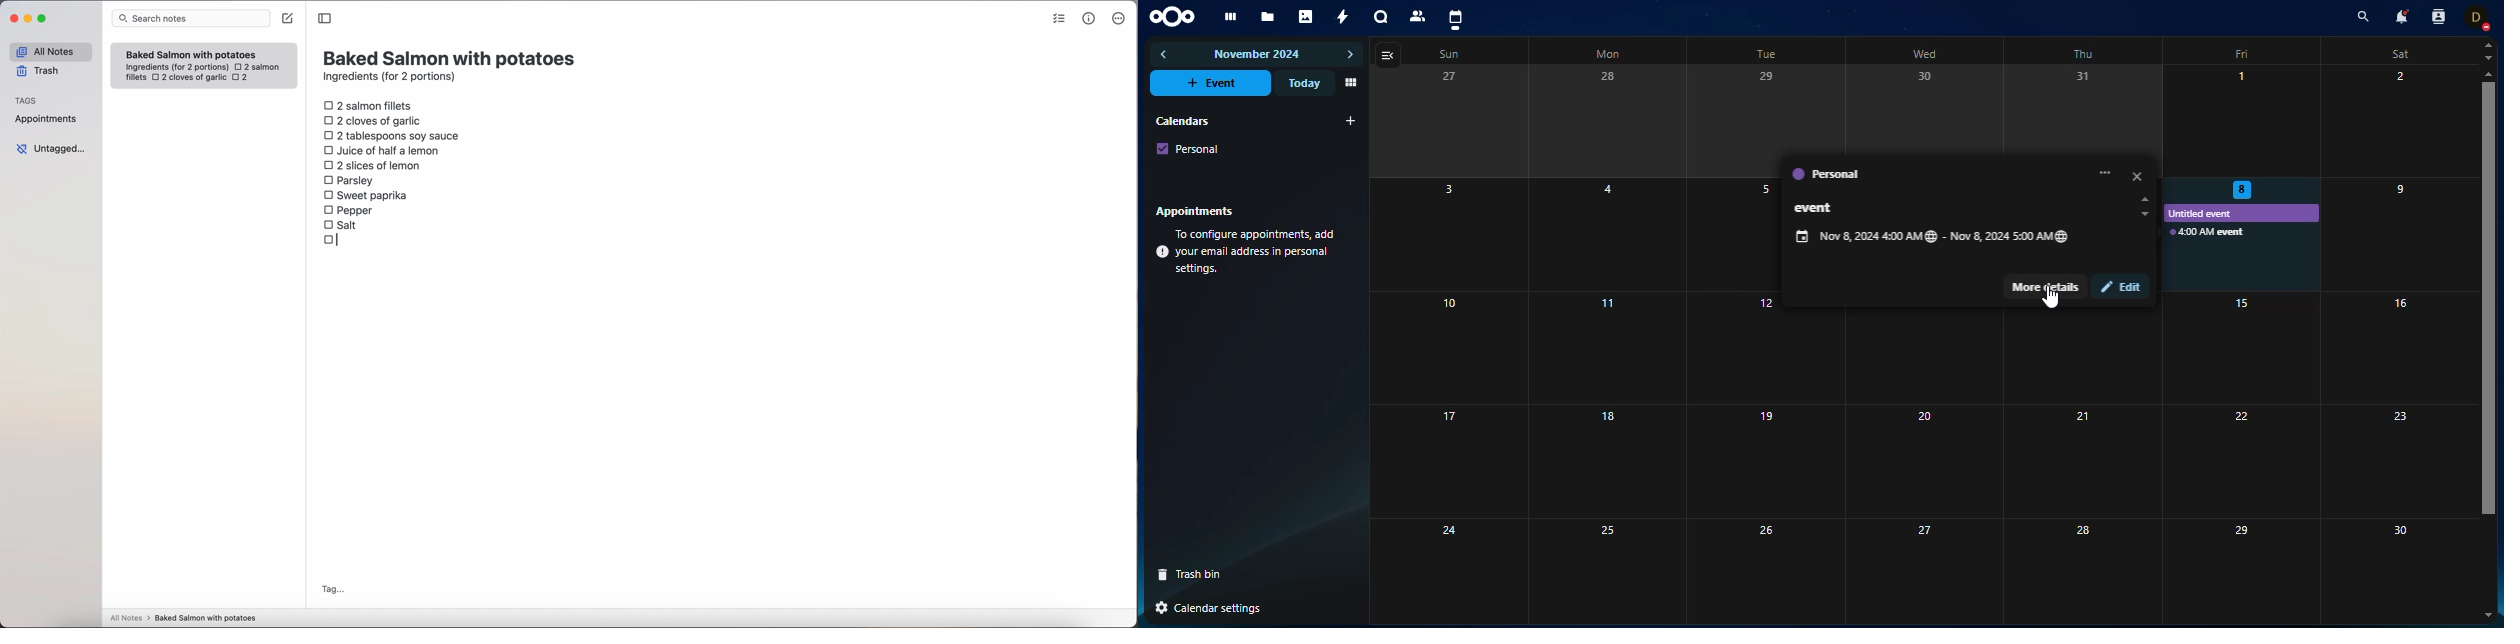  What do you see at coordinates (1165, 54) in the screenshot?
I see `previous` at bounding box center [1165, 54].